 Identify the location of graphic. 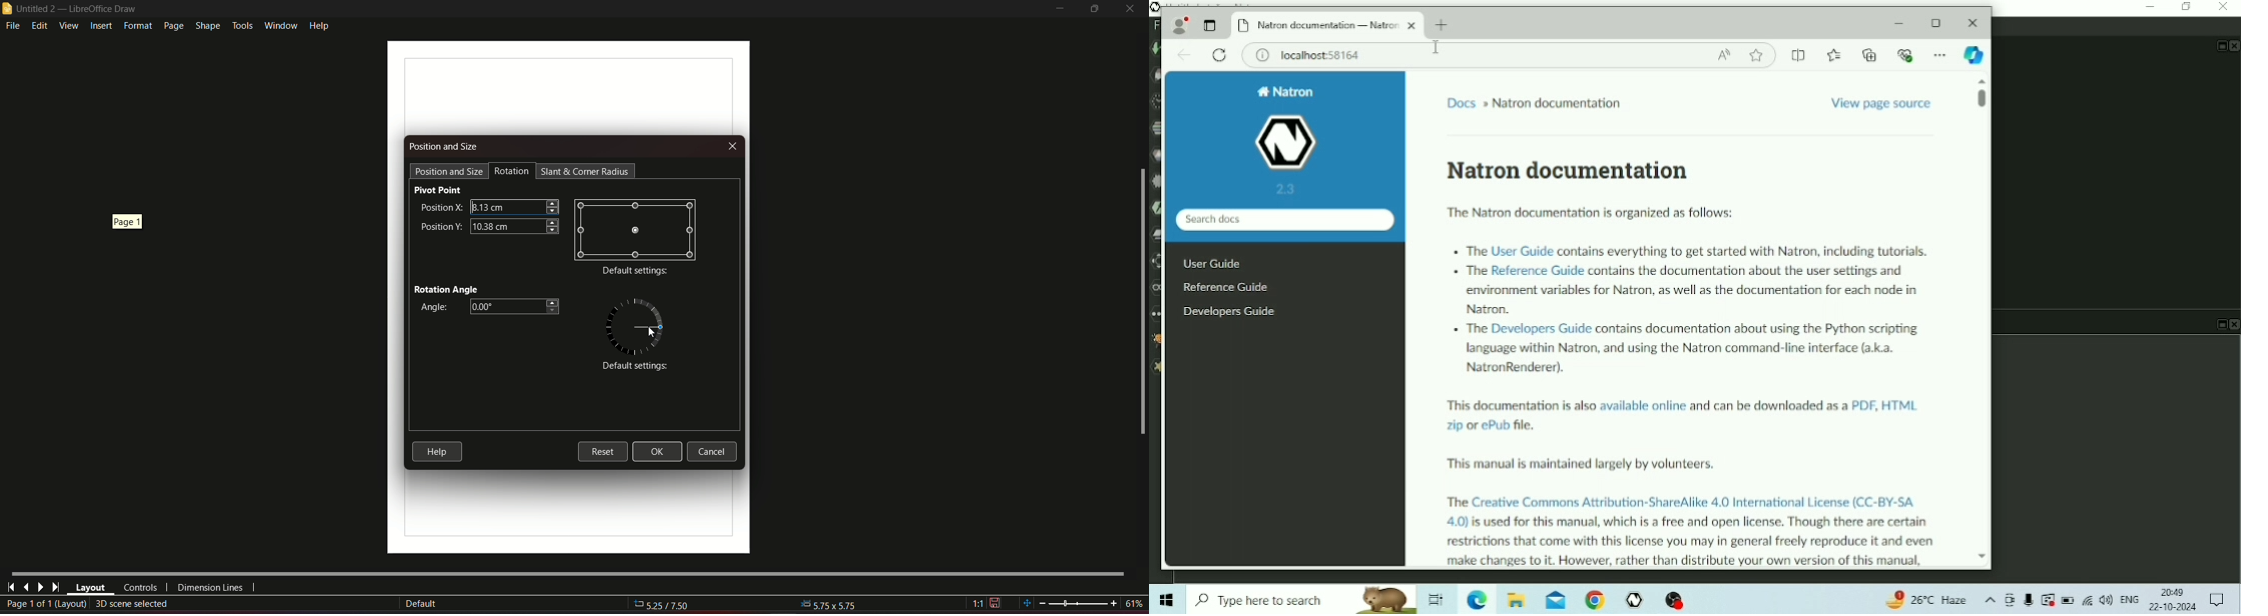
(636, 229).